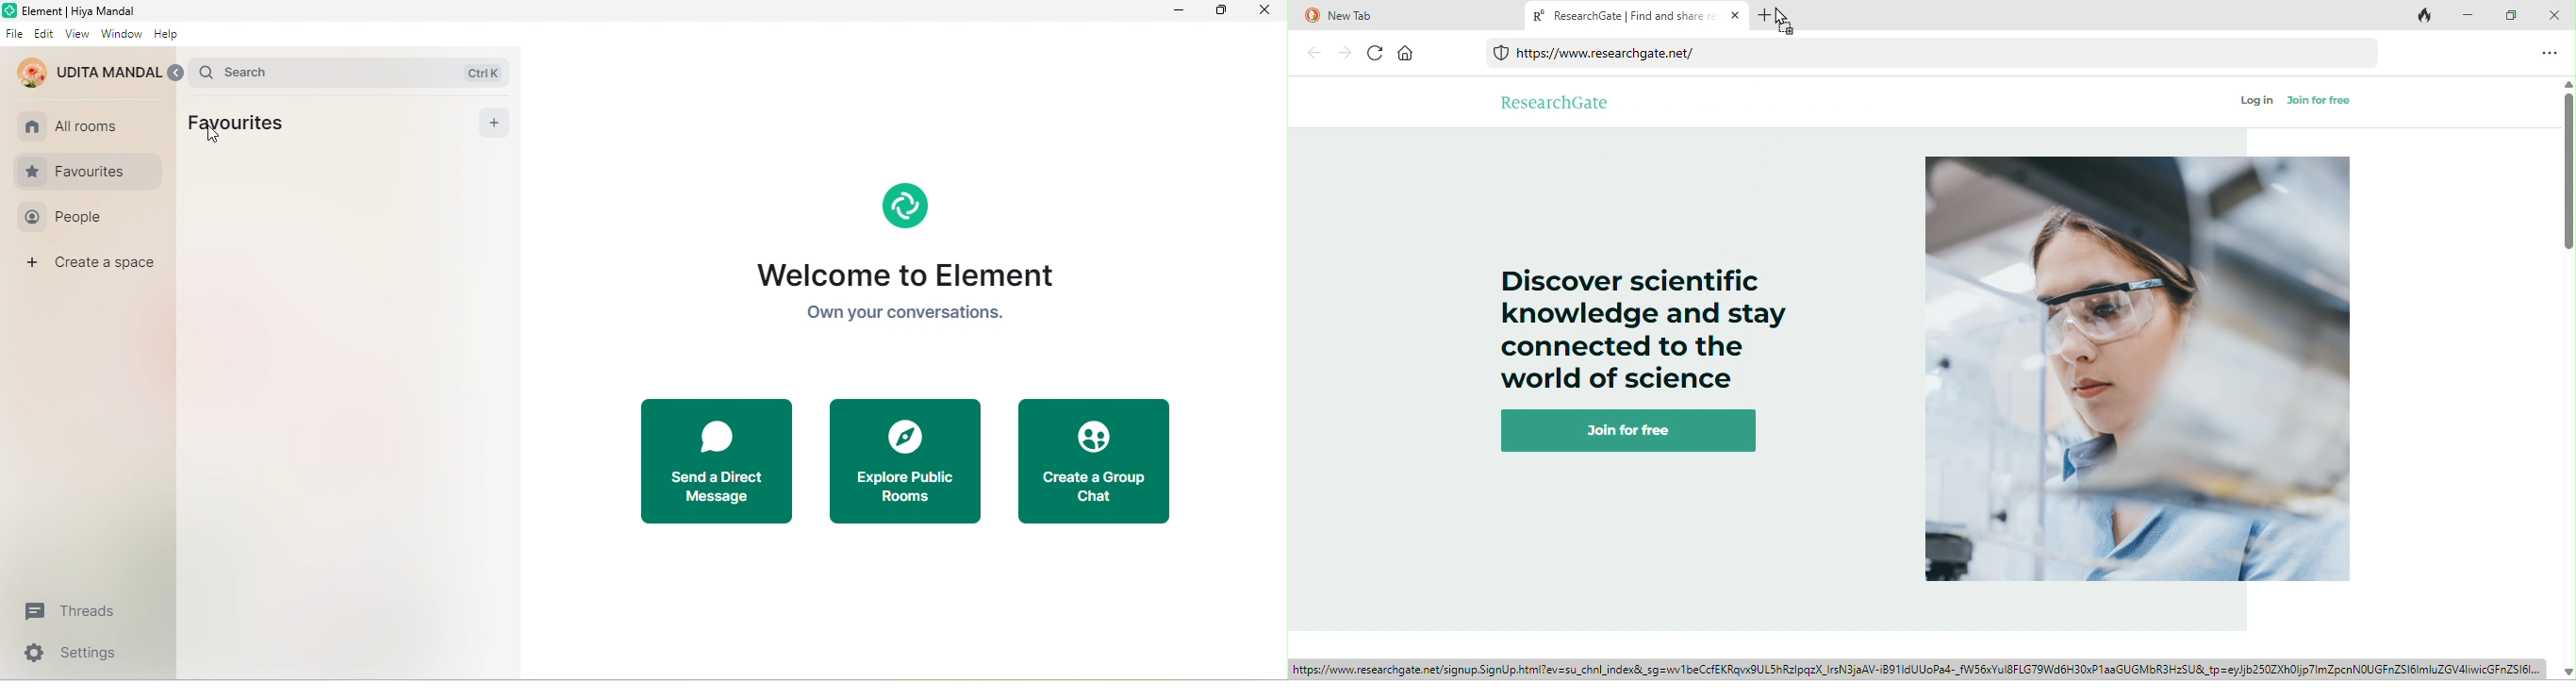  Describe the element at coordinates (906, 295) in the screenshot. I see `welcome udita mandal` at that location.